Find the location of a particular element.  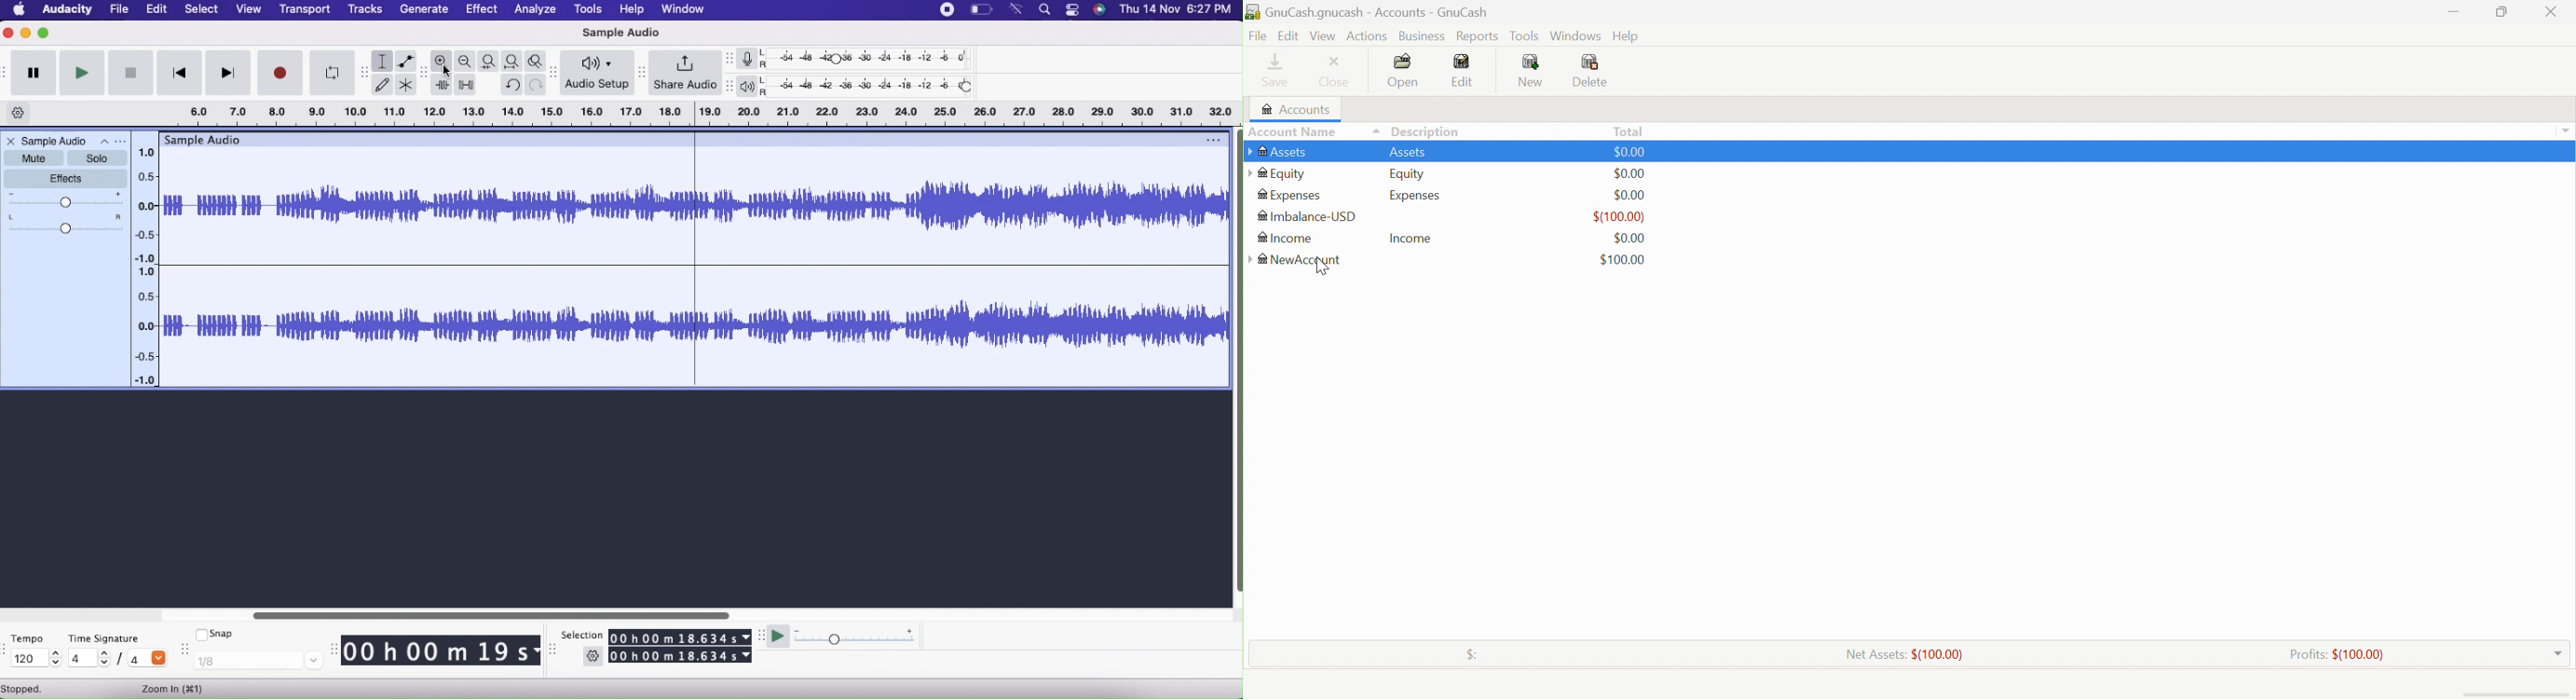

Effects is located at coordinates (65, 180).